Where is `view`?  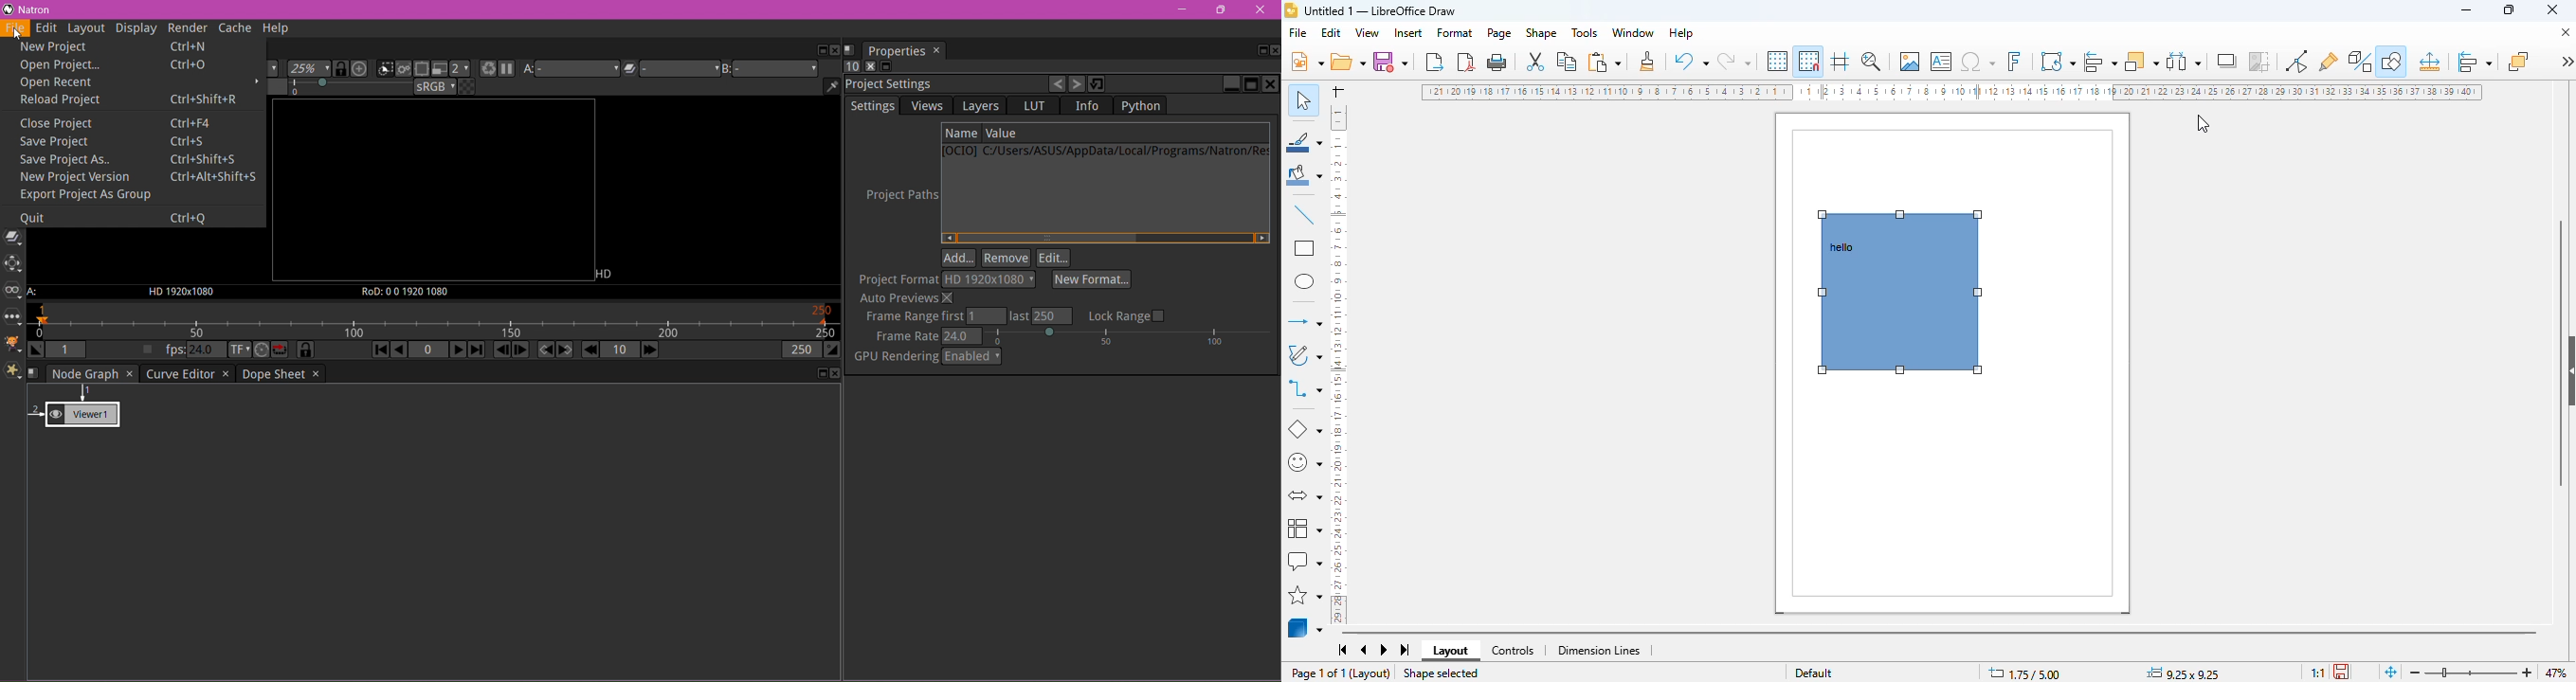 view is located at coordinates (1369, 33).